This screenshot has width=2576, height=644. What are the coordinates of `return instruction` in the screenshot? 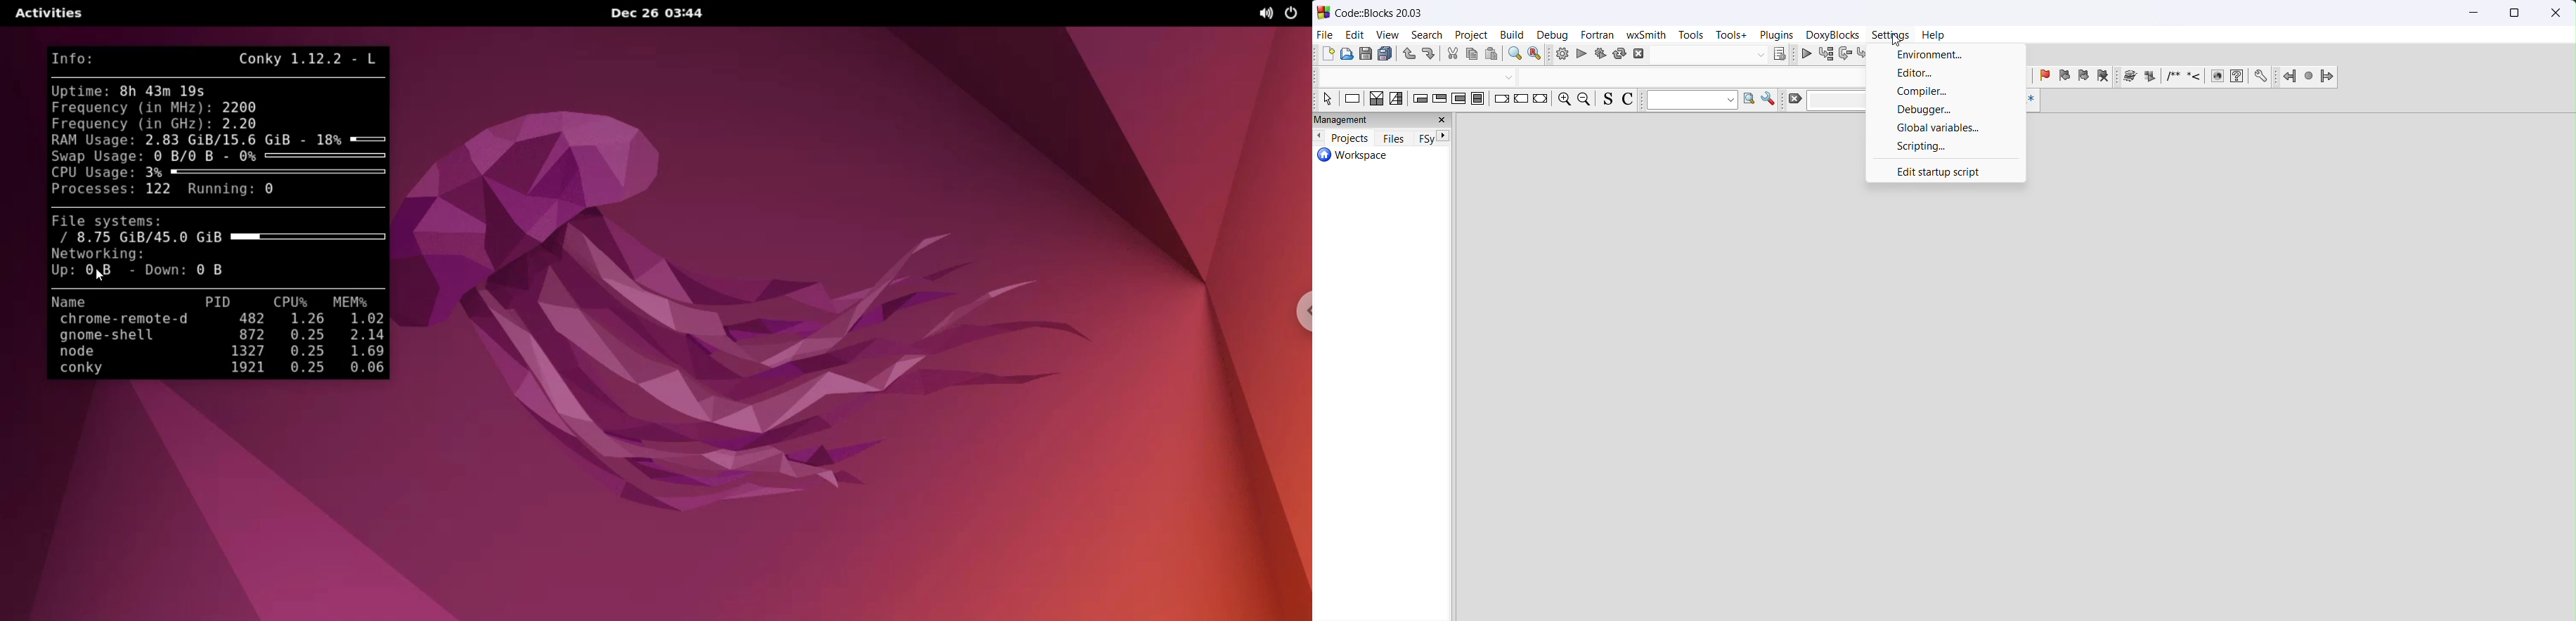 It's located at (1540, 100).